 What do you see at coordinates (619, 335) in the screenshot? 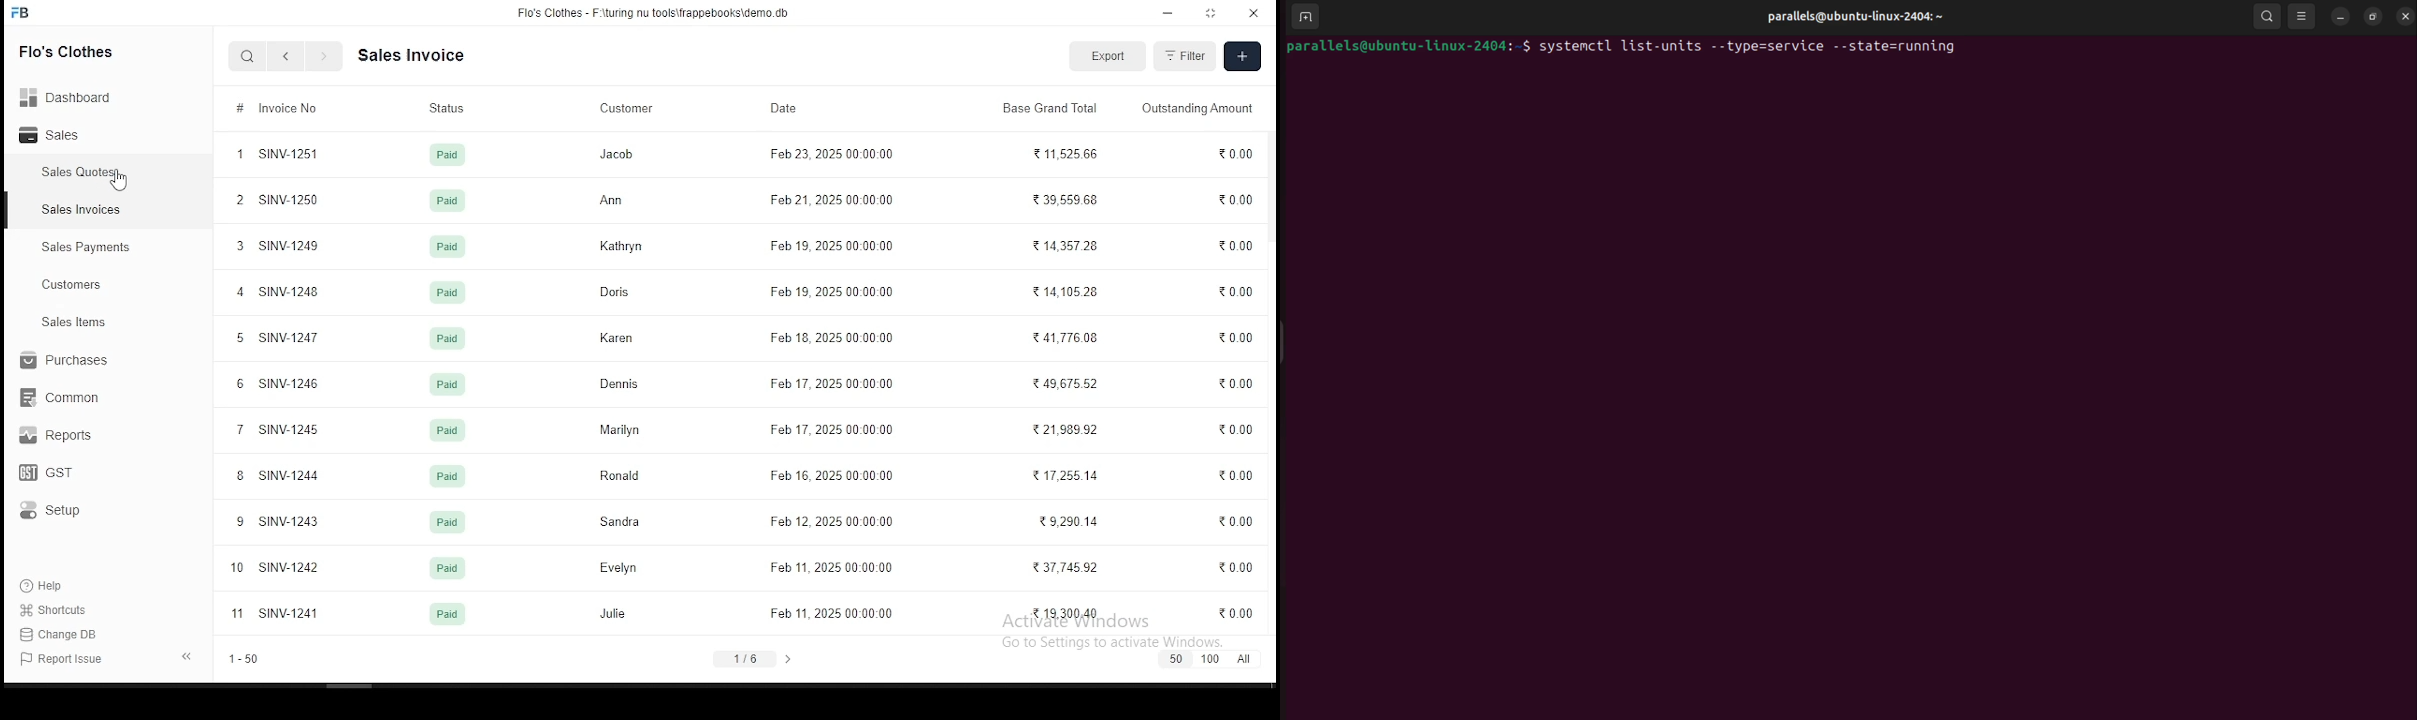
I see `Karen` at bounding box center [619, 335].